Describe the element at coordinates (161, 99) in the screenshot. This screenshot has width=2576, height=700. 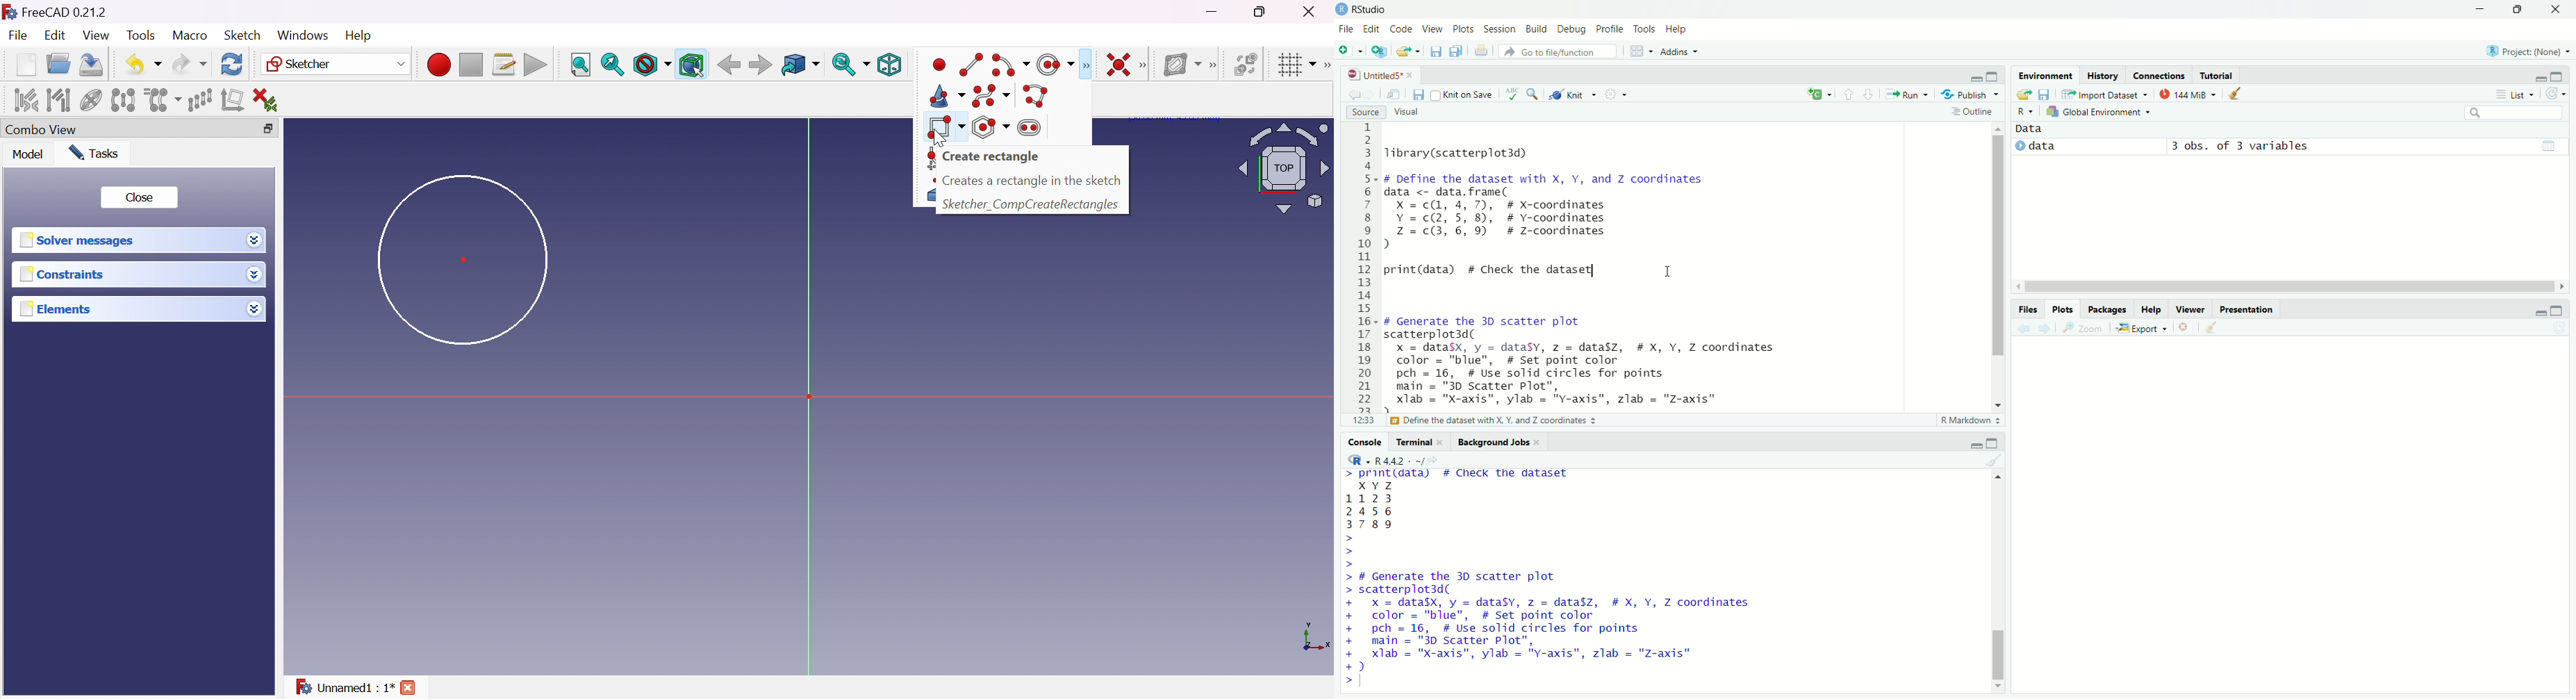
I see `Clone` at that location.